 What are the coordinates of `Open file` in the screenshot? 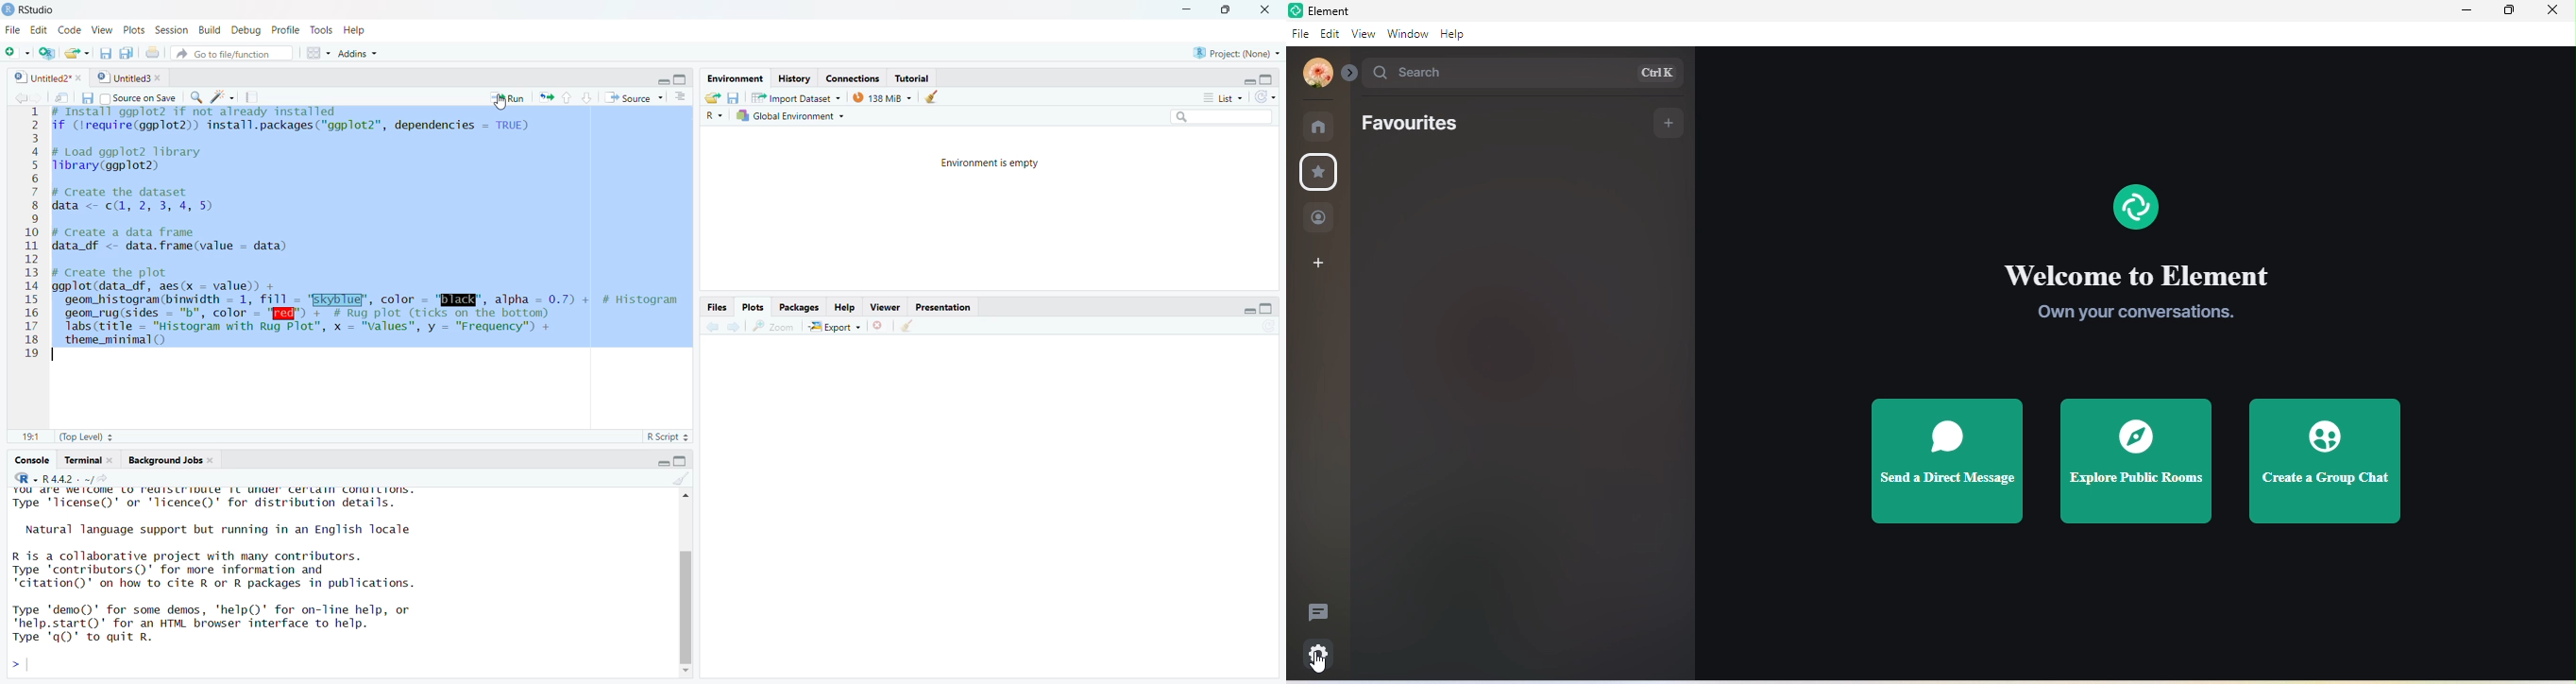 It's located at (76, 52).